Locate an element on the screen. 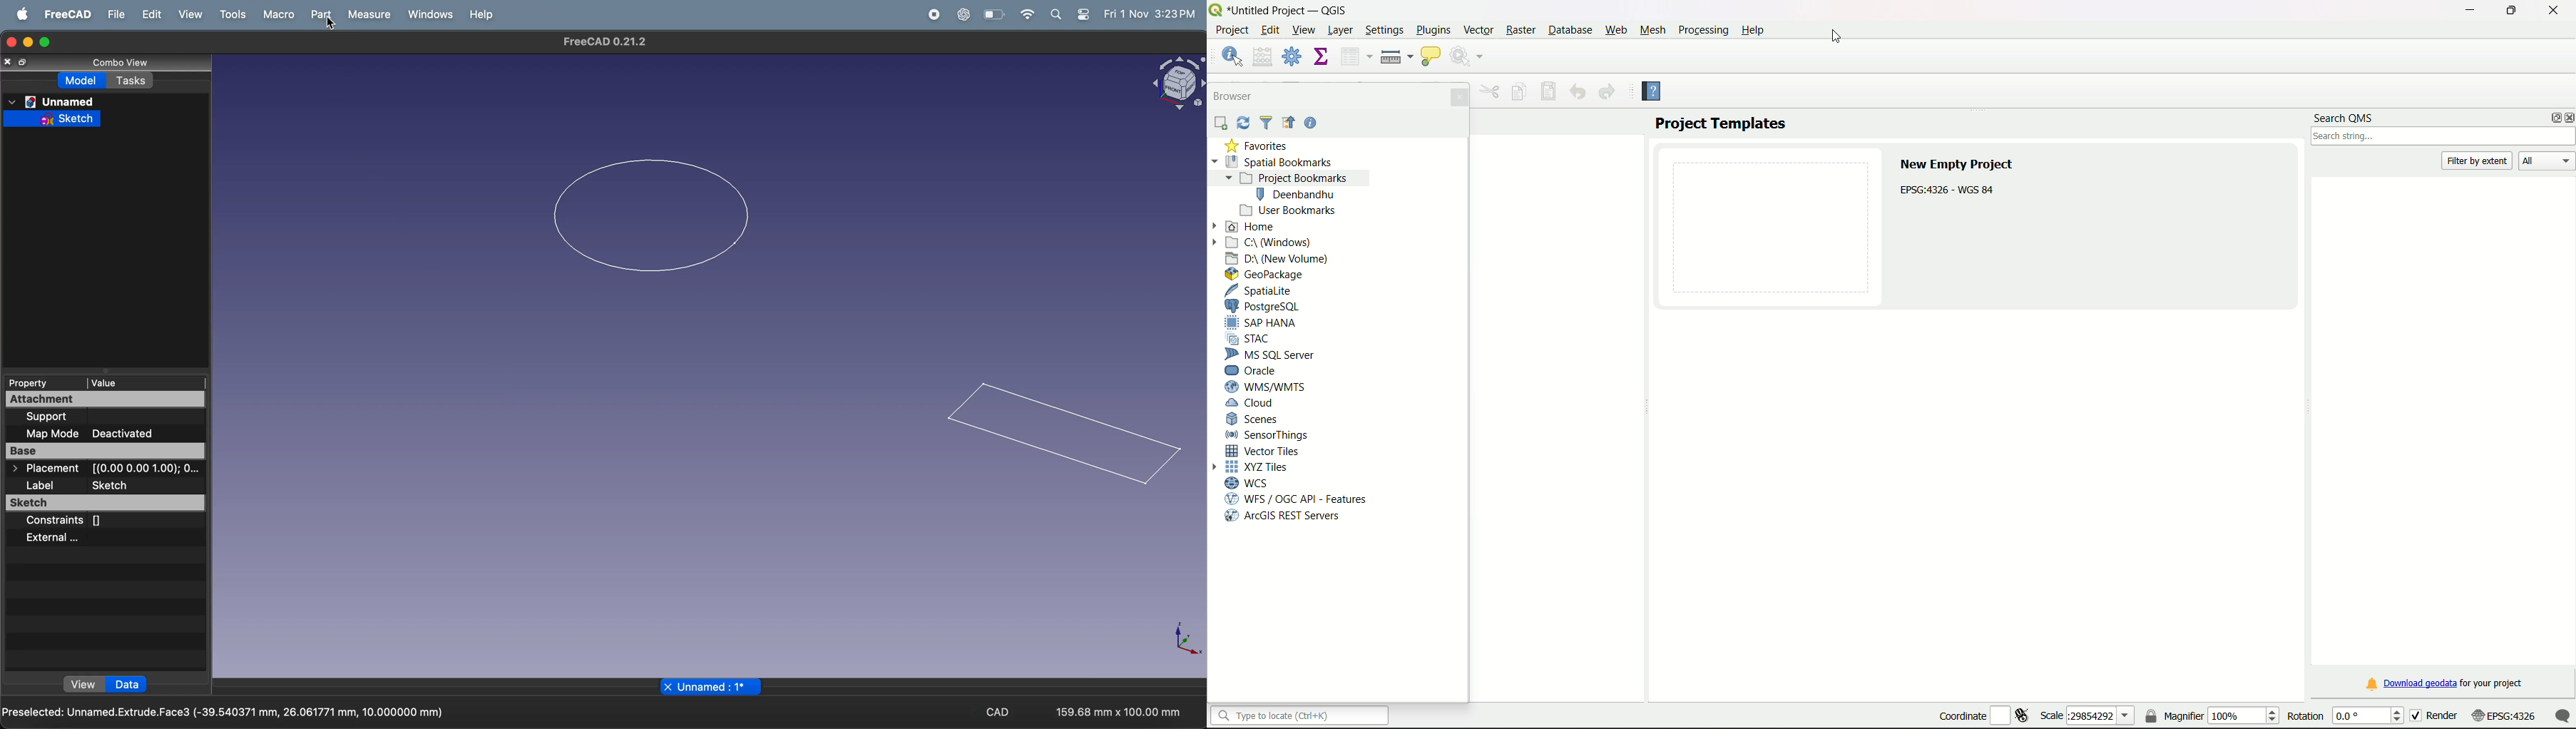 Image resolution: width=2576 pixels, height=756 pixels. Undo is located at coordinates (1578, 91).